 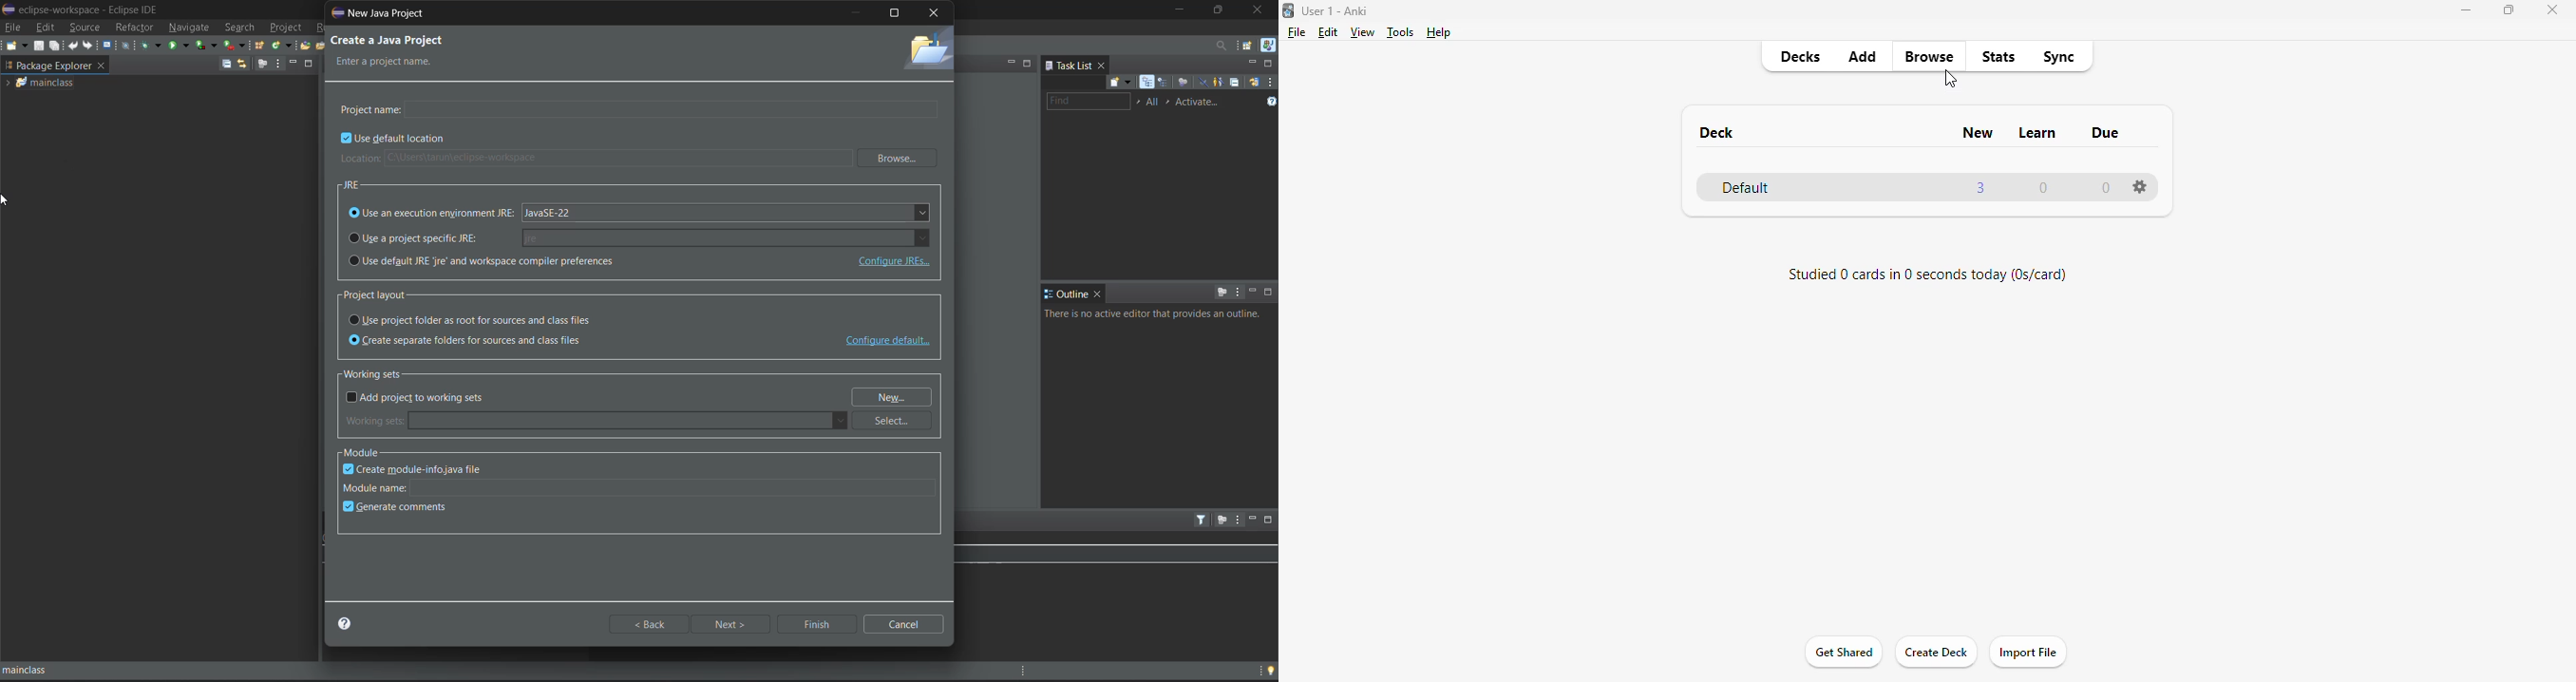 I want to click on file, so click(x=1297, y=32).